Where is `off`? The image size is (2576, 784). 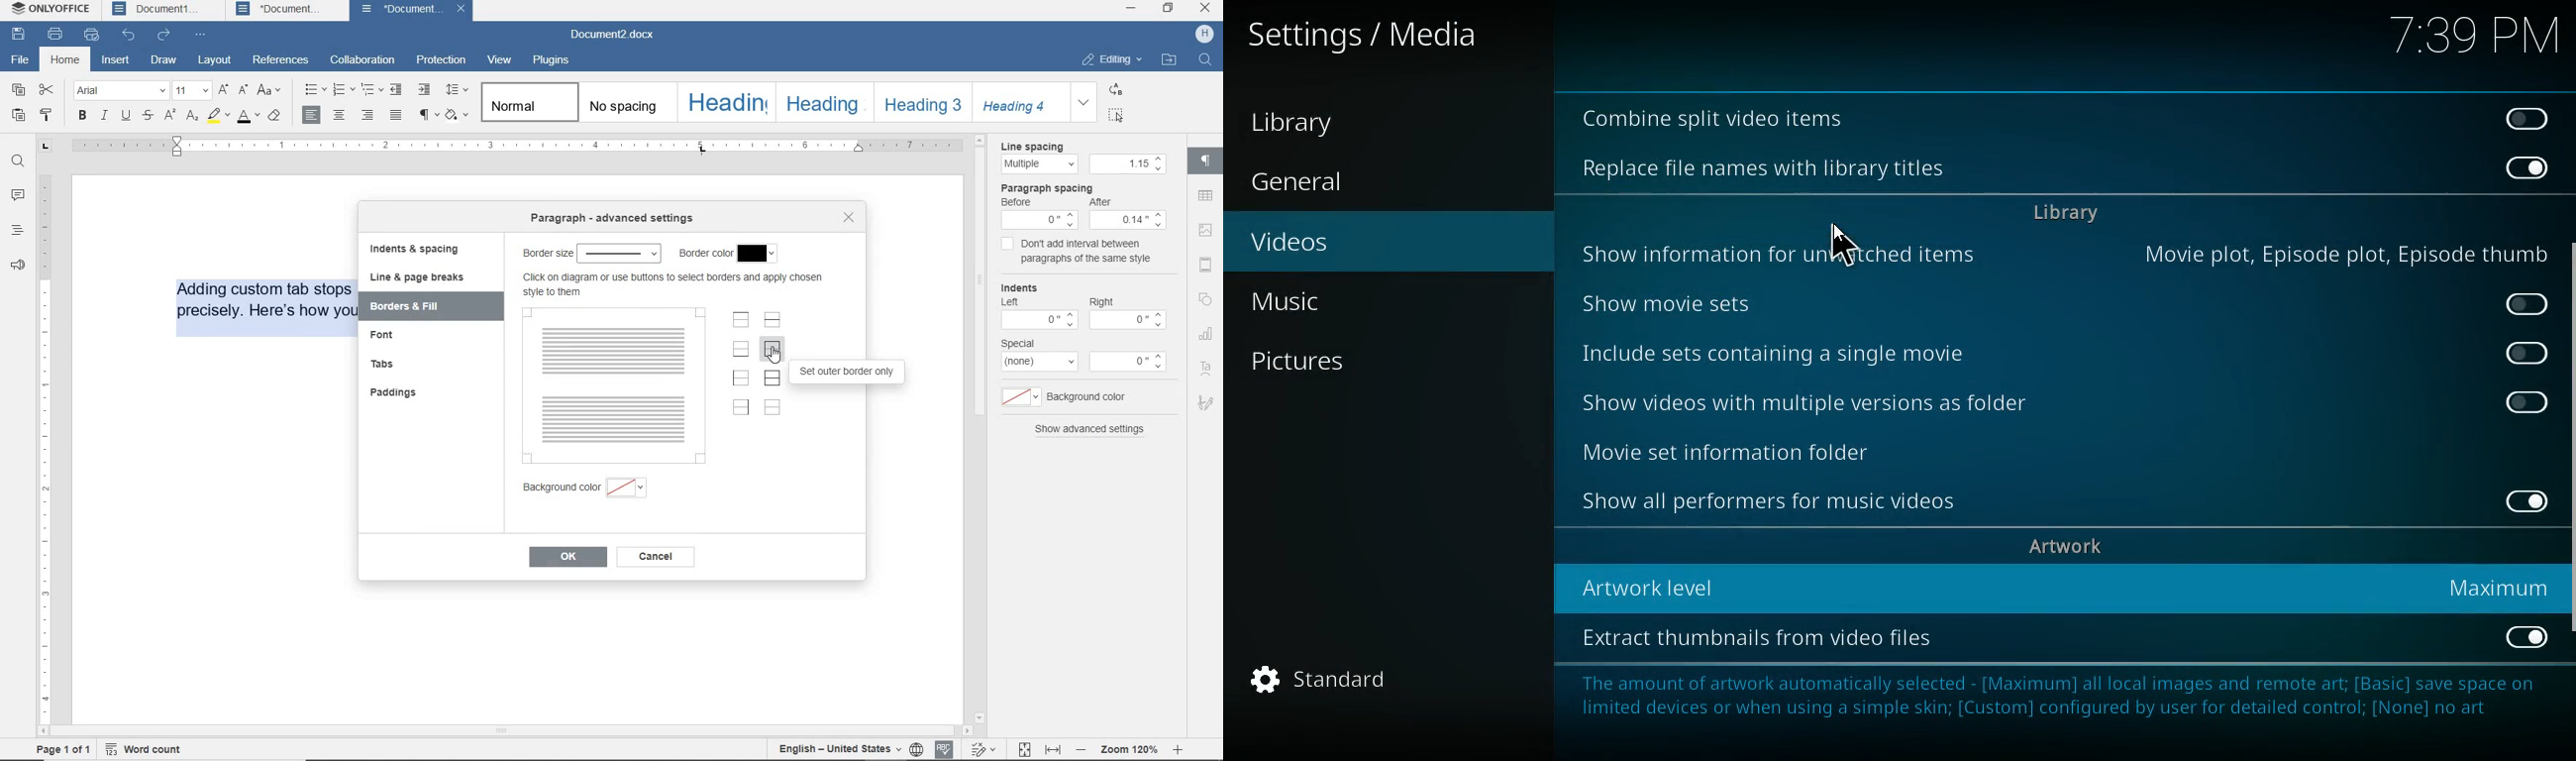
off is located at coordinates (2524, 117).